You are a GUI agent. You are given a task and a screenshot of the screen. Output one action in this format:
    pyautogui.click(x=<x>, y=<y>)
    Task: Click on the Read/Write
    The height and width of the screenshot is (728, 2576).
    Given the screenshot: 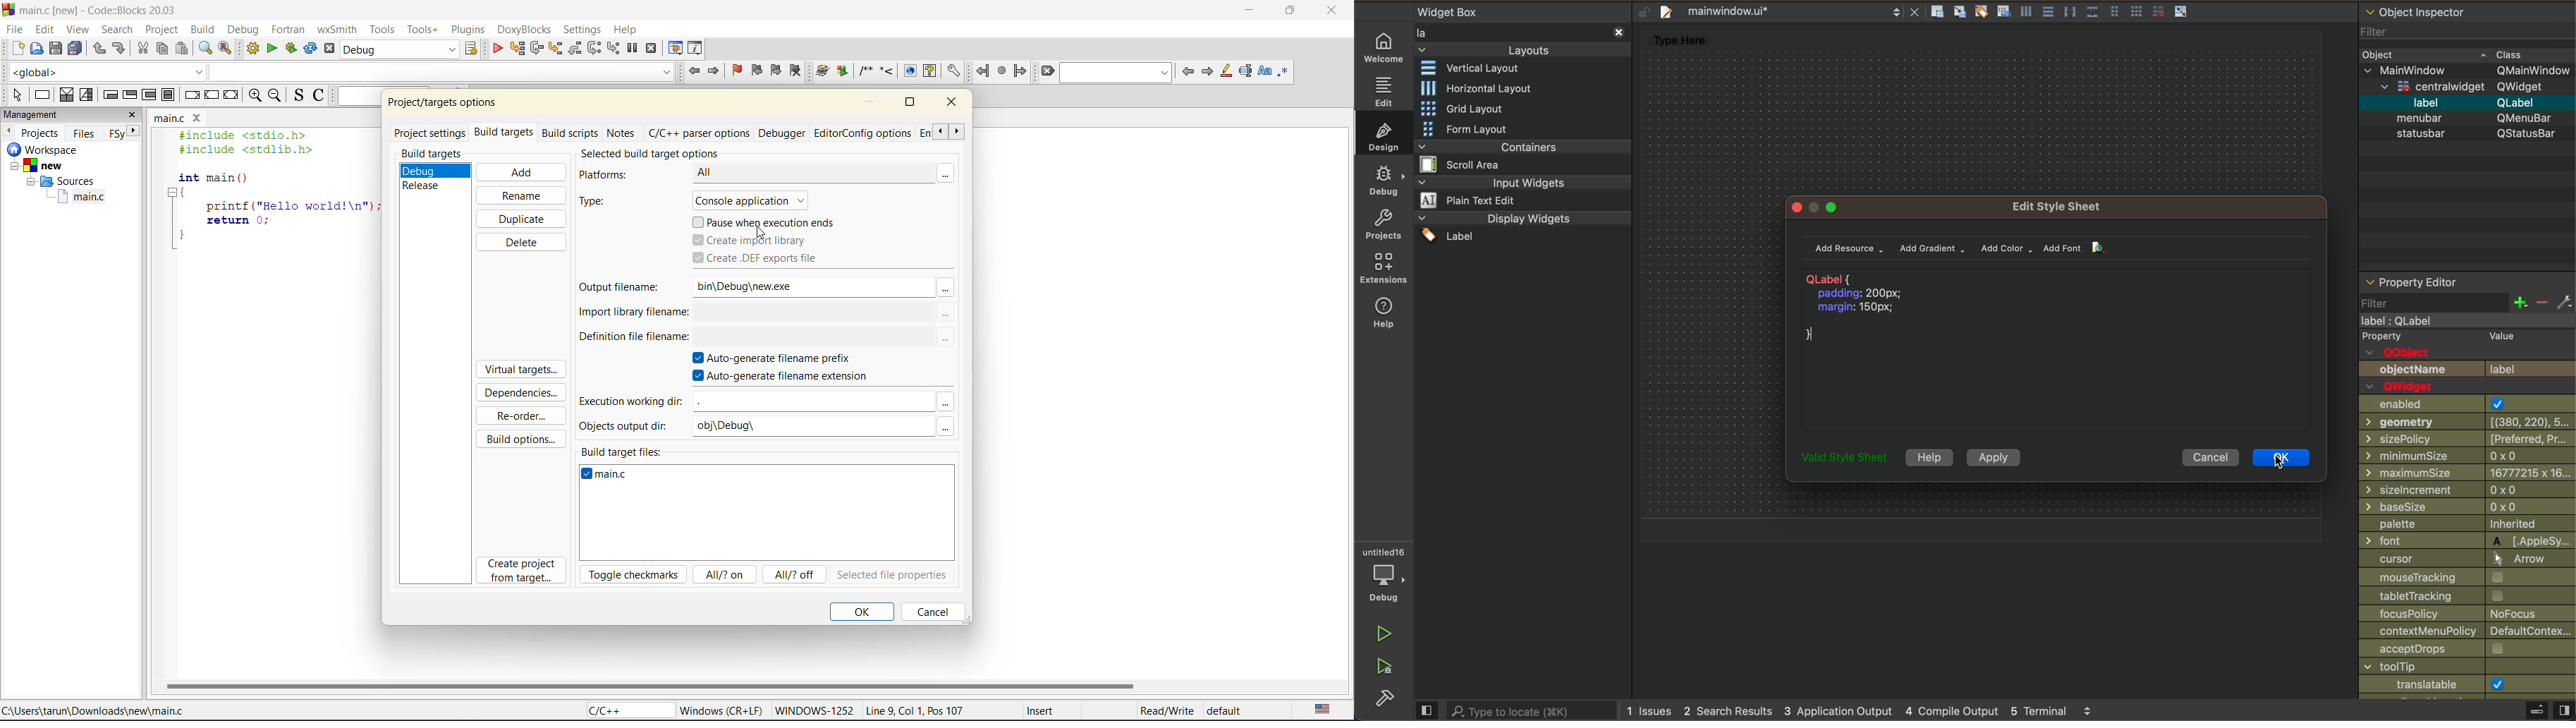 What is the action you would take?
    pyautogui.click(x=1166, y=711)
    